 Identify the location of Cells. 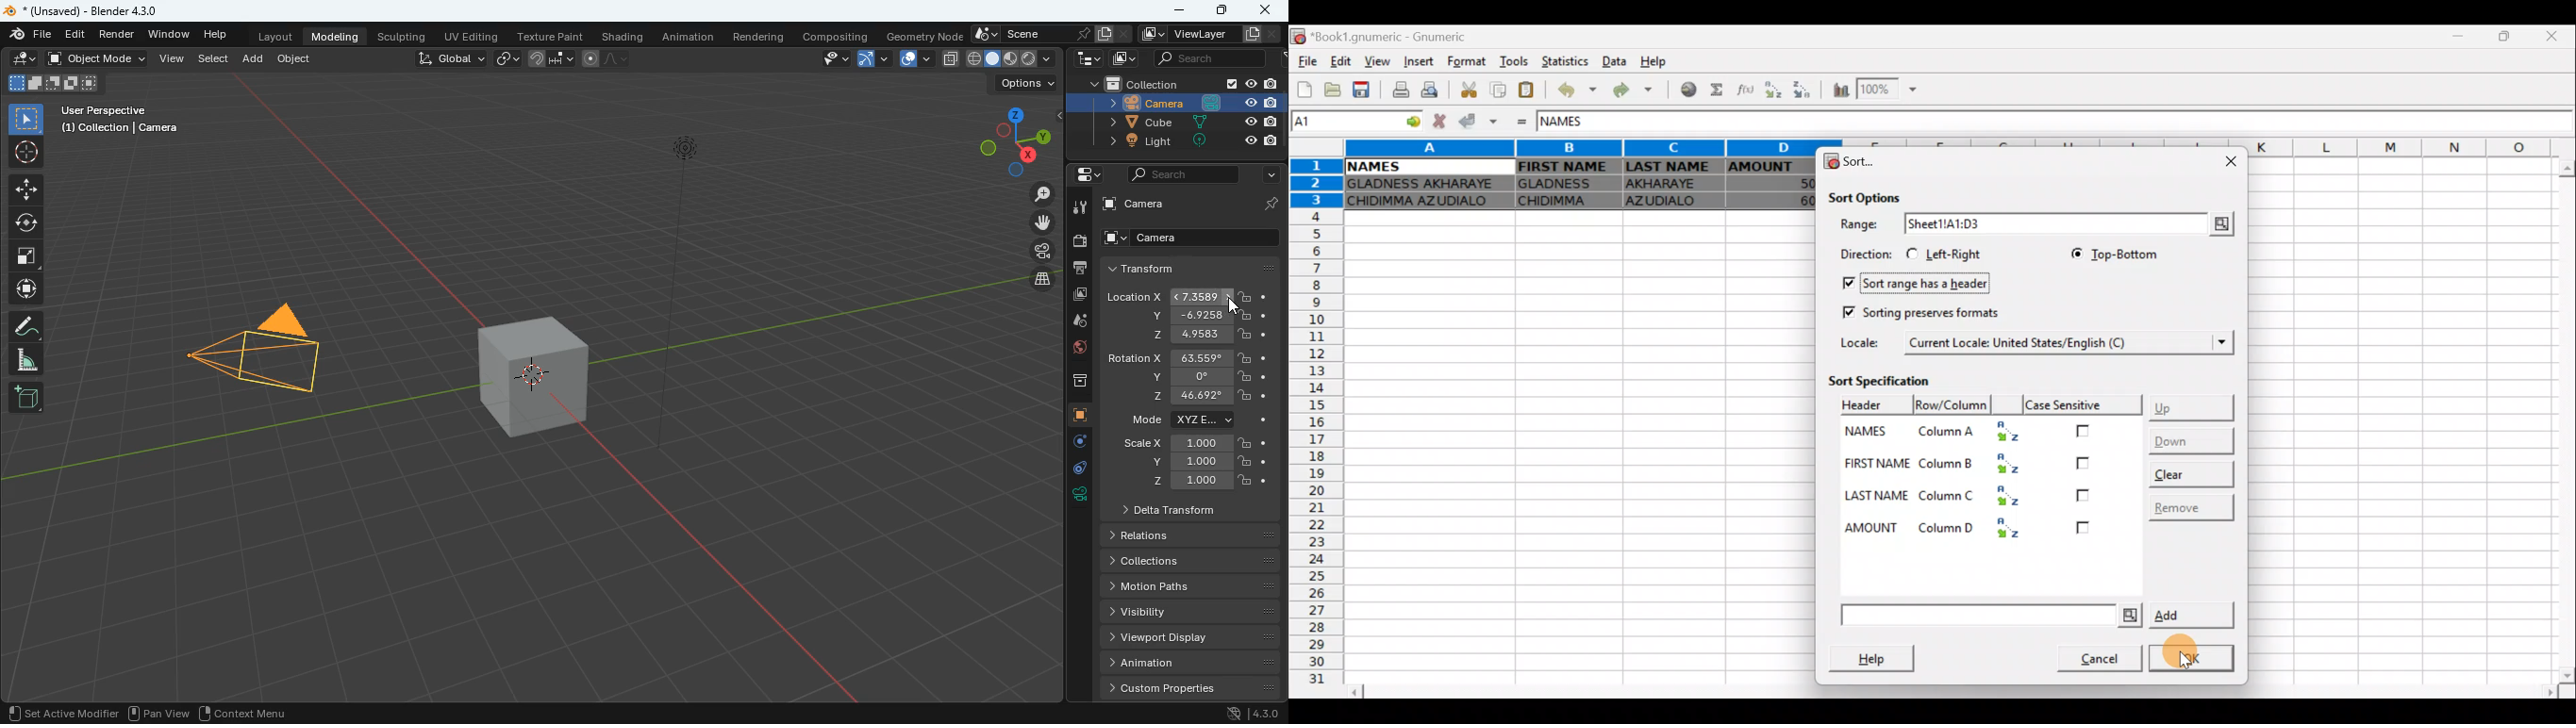
(1572, 448).